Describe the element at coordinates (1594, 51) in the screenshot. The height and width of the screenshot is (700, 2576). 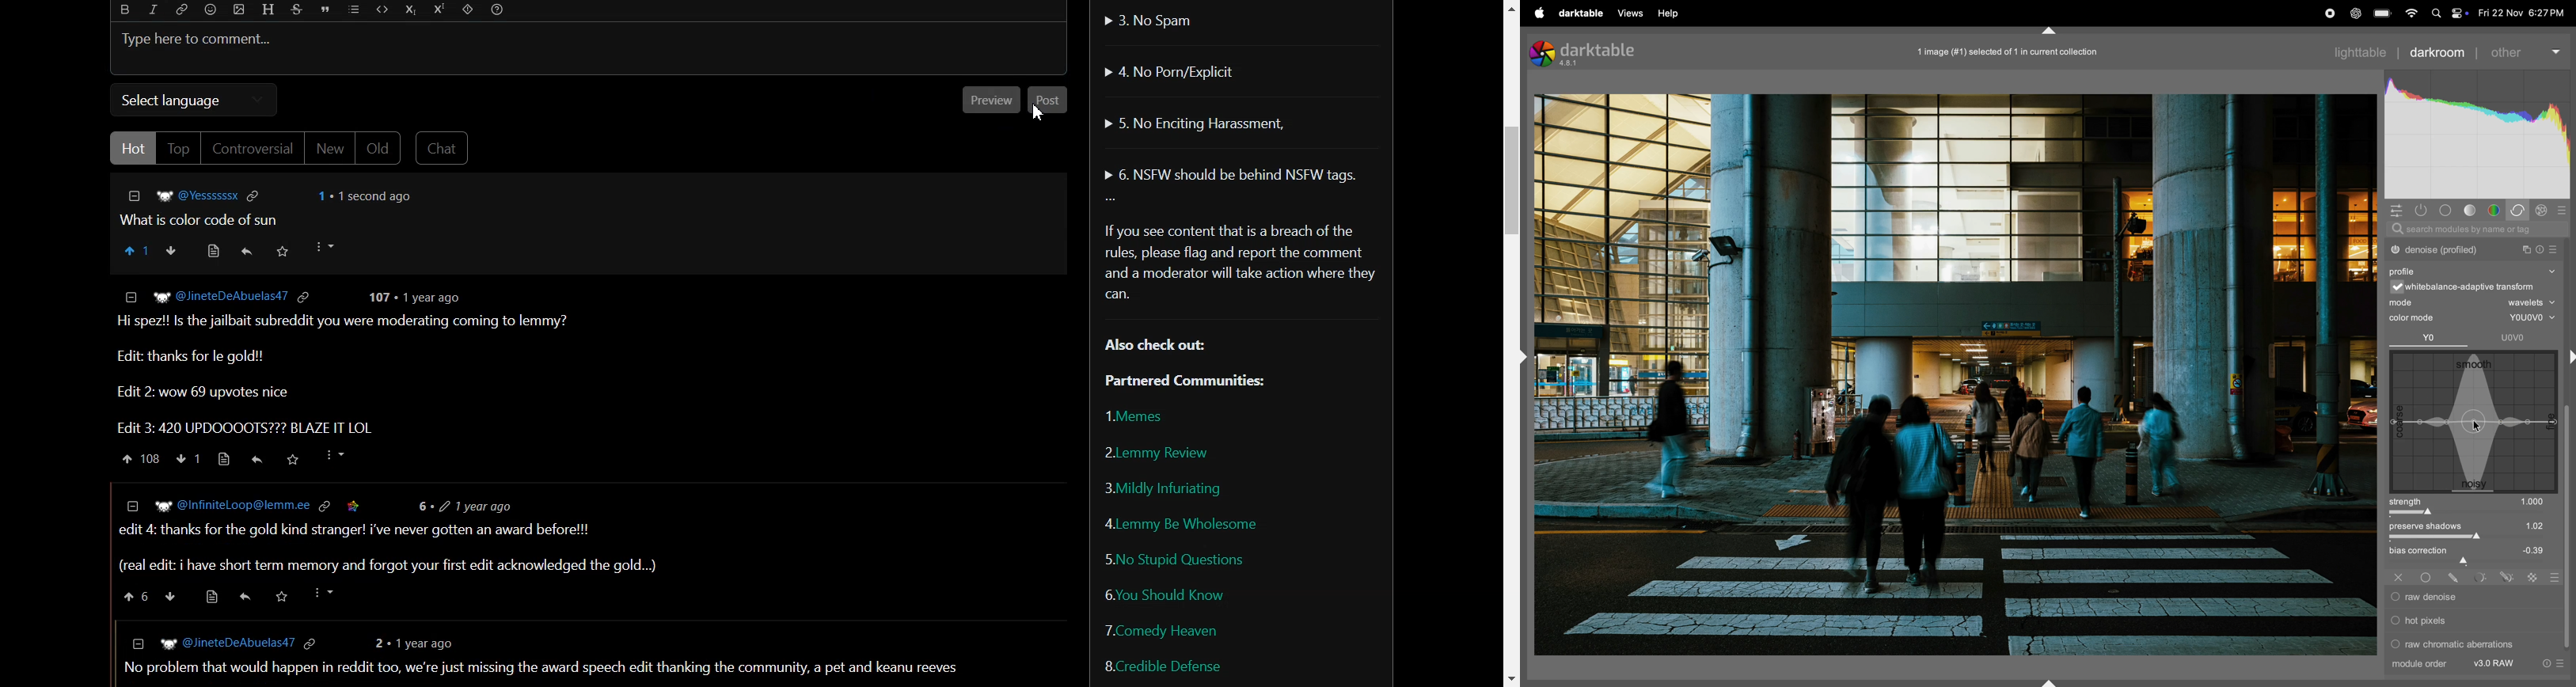
I see `darktable version` at that location.